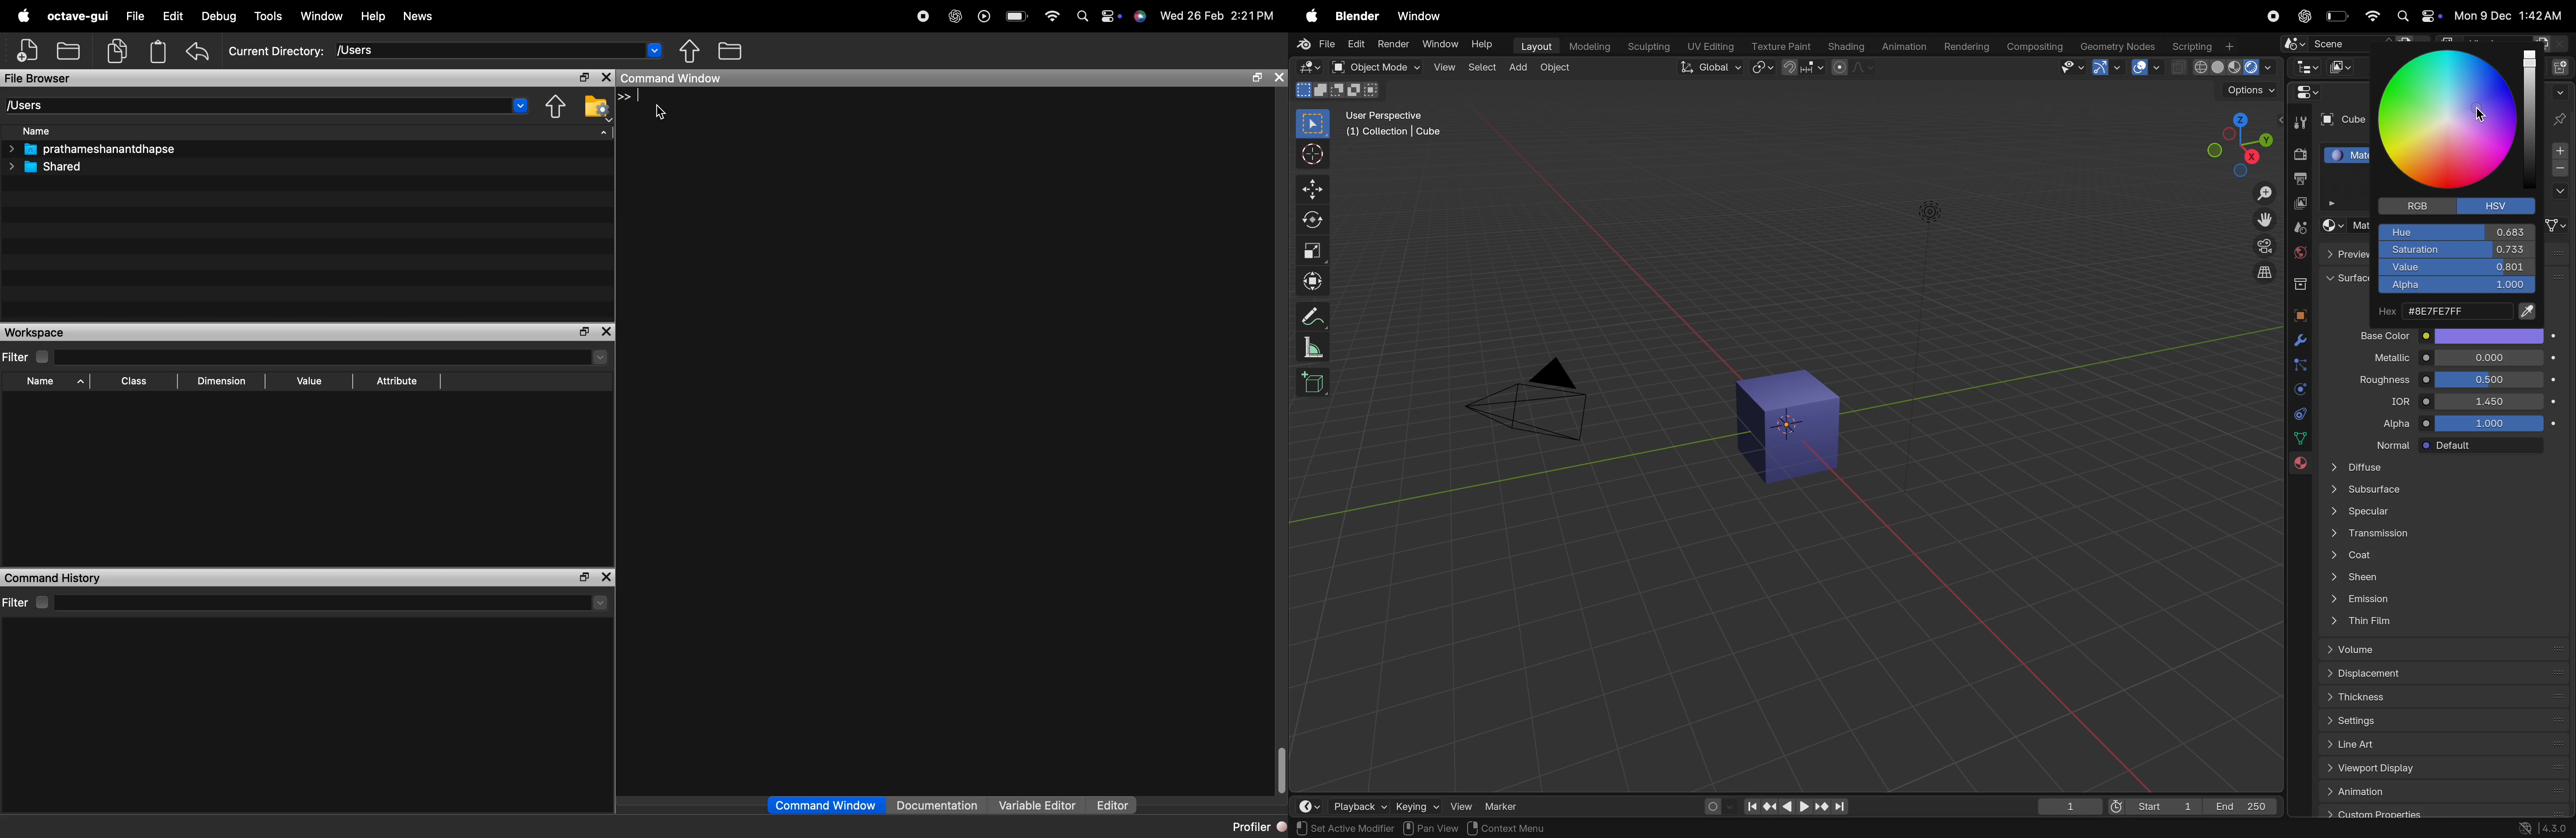  What do you see at coordinates (2562, 65) in the screenshot?
I see `new collection` at bounding box center [2562, 65].